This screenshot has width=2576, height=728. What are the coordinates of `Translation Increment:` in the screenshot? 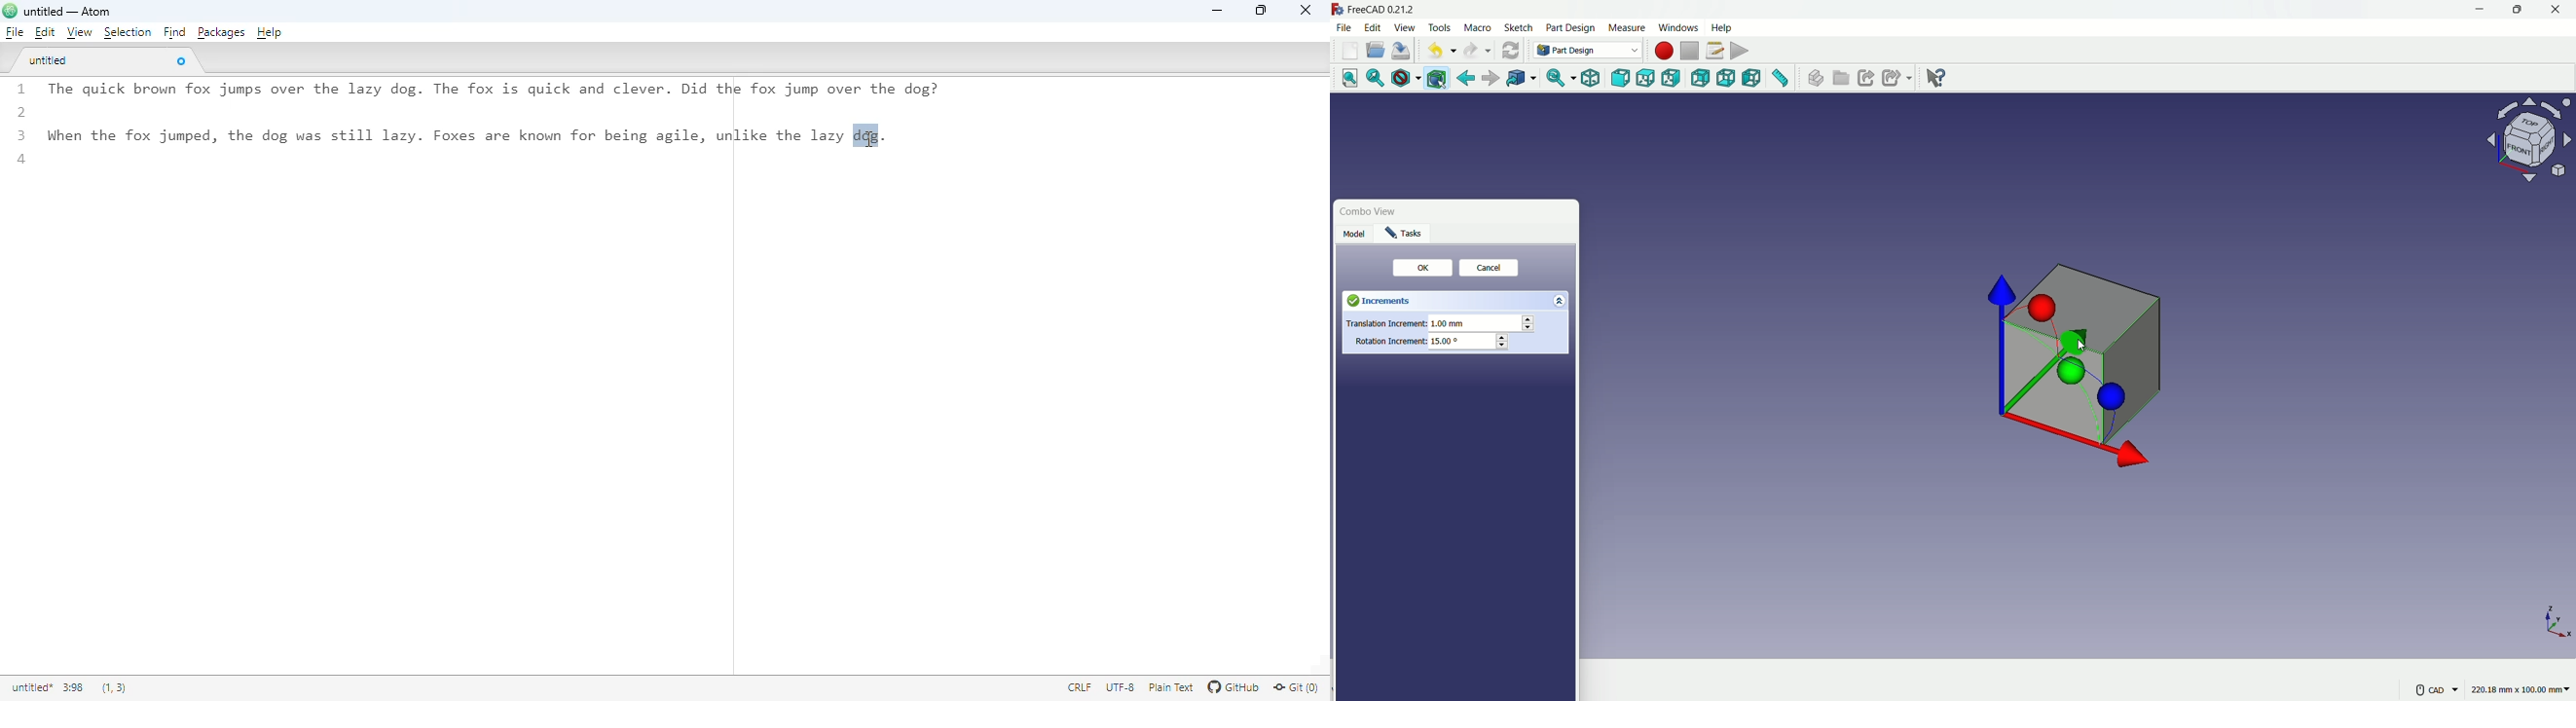 It's located at (1384, 325).